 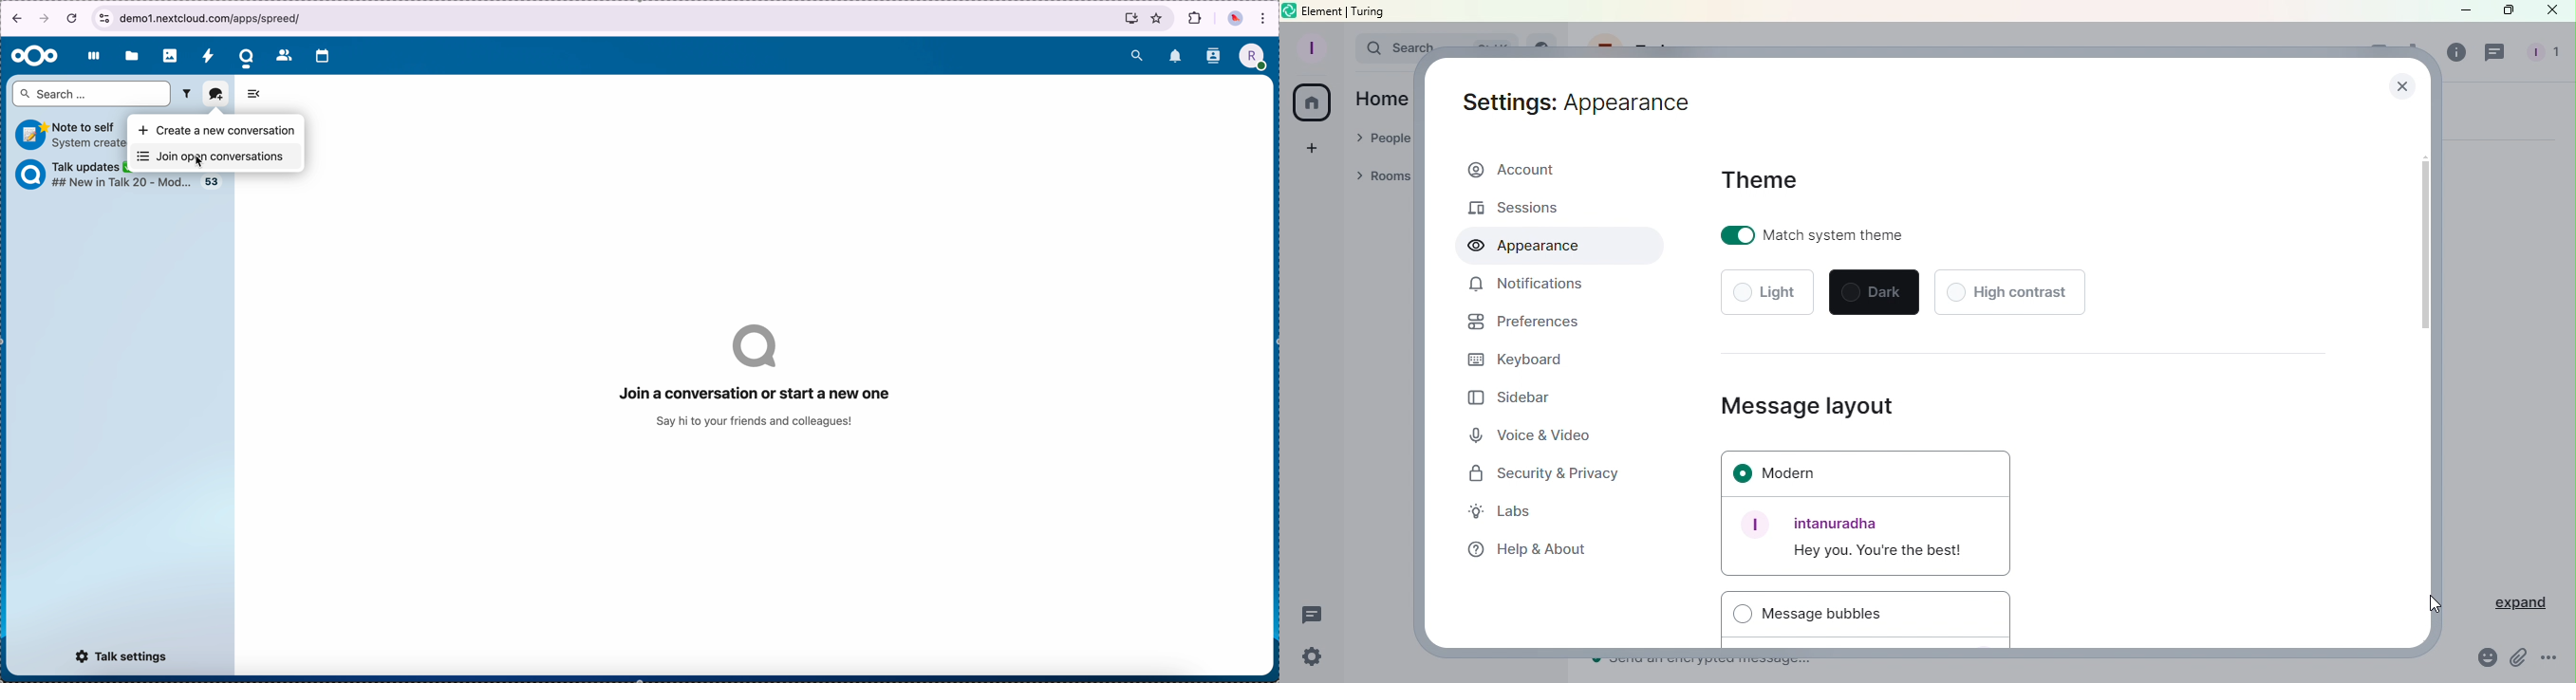 I want to click on Room info, so click(x=2452, y=52).